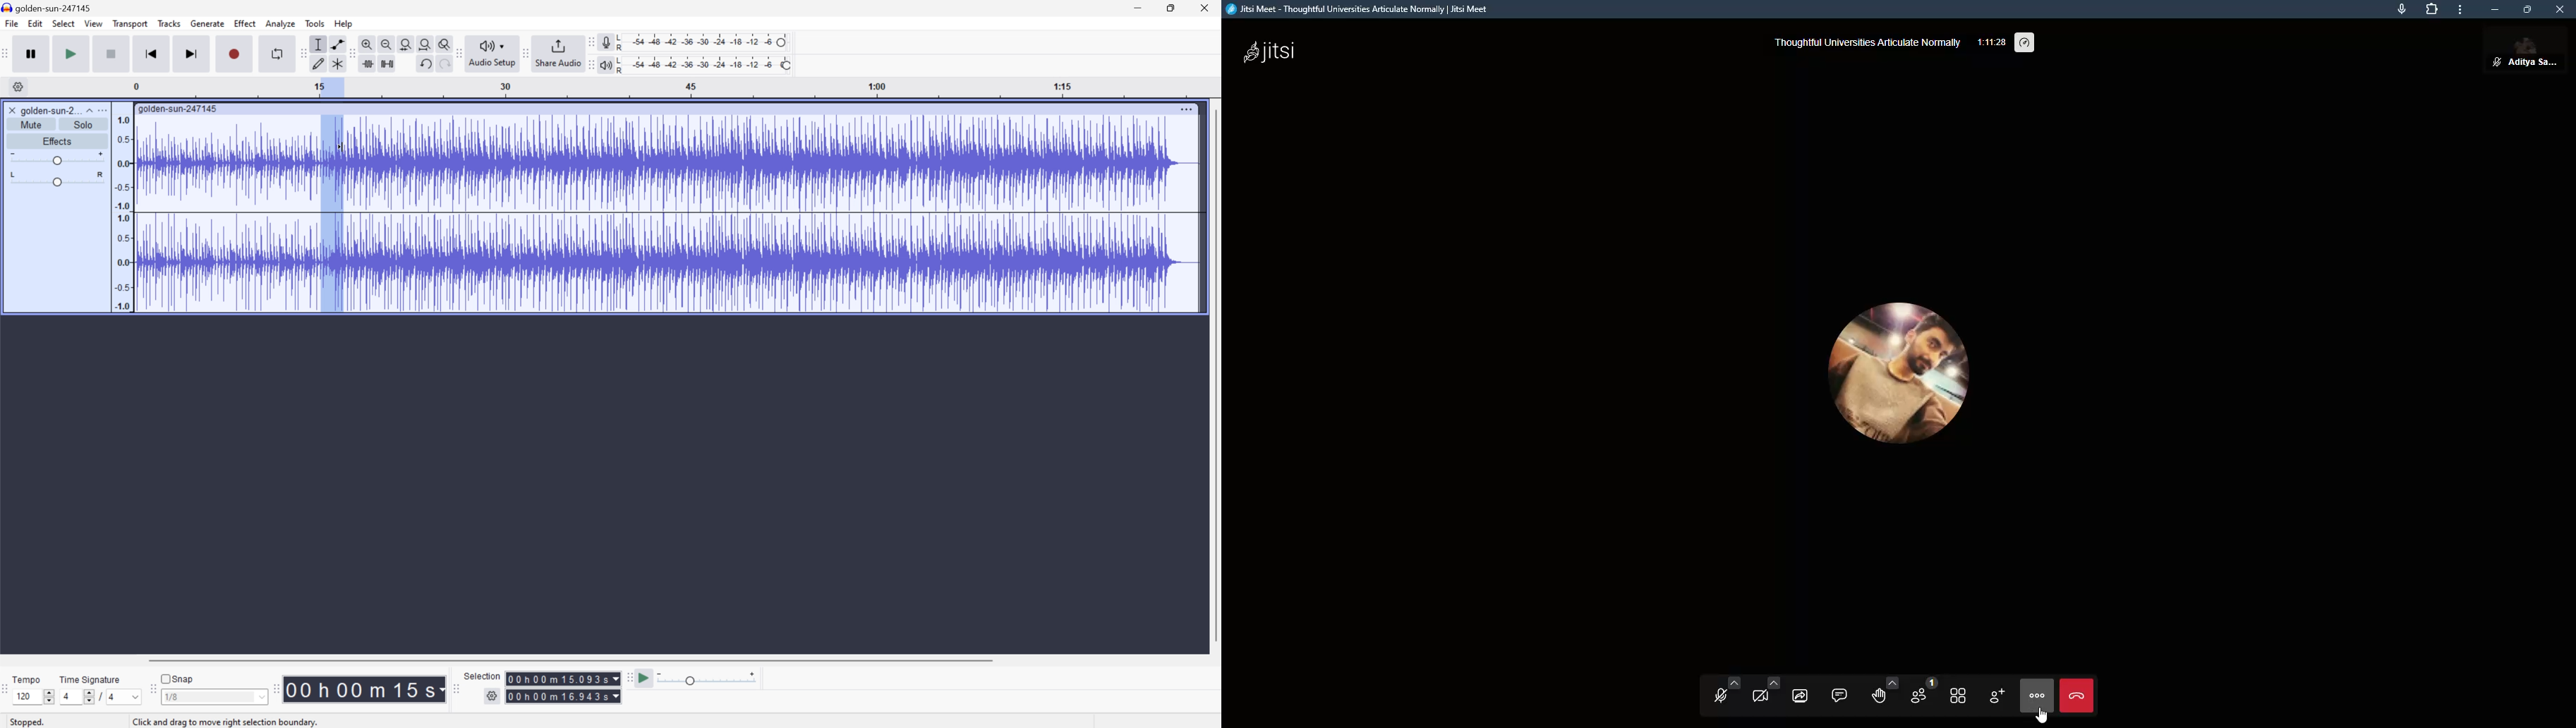 This screenshot has height=728, width=2576. I want to click on Tracks, so click(169, 23).